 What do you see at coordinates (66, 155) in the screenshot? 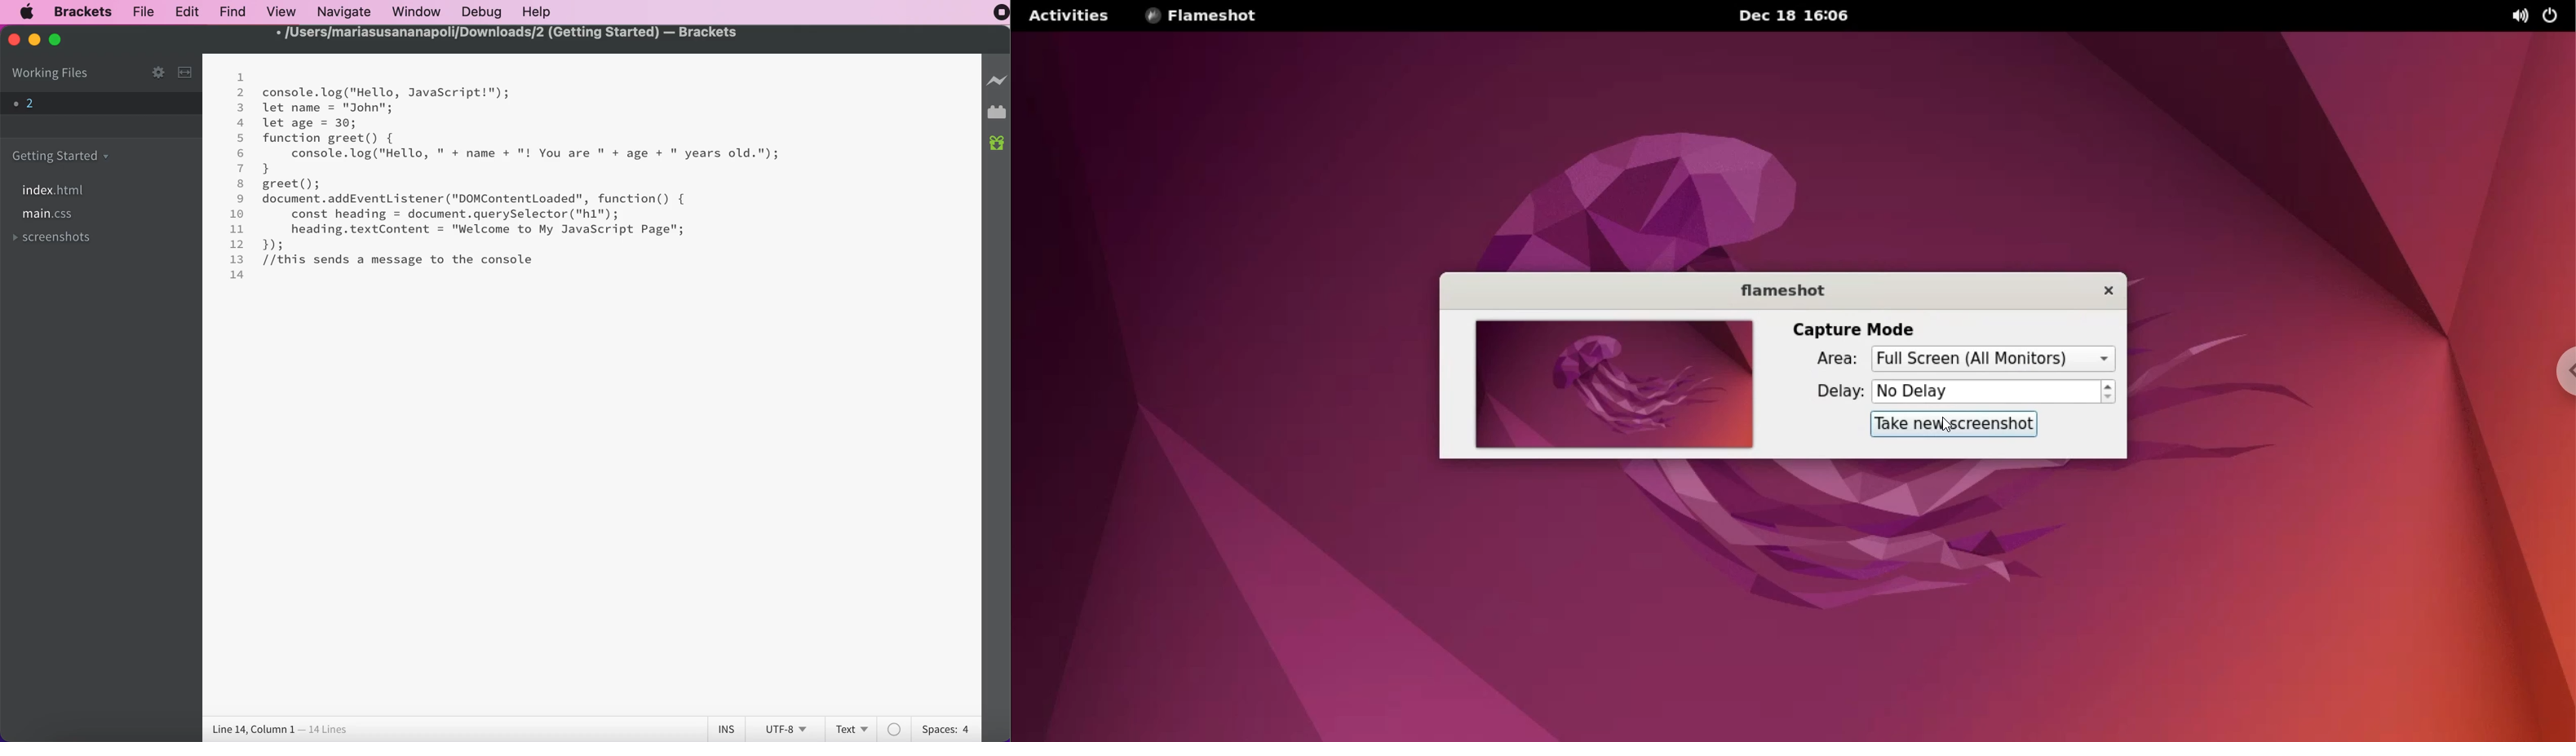
I see `getting started folder` at bounding box center [66, 155].